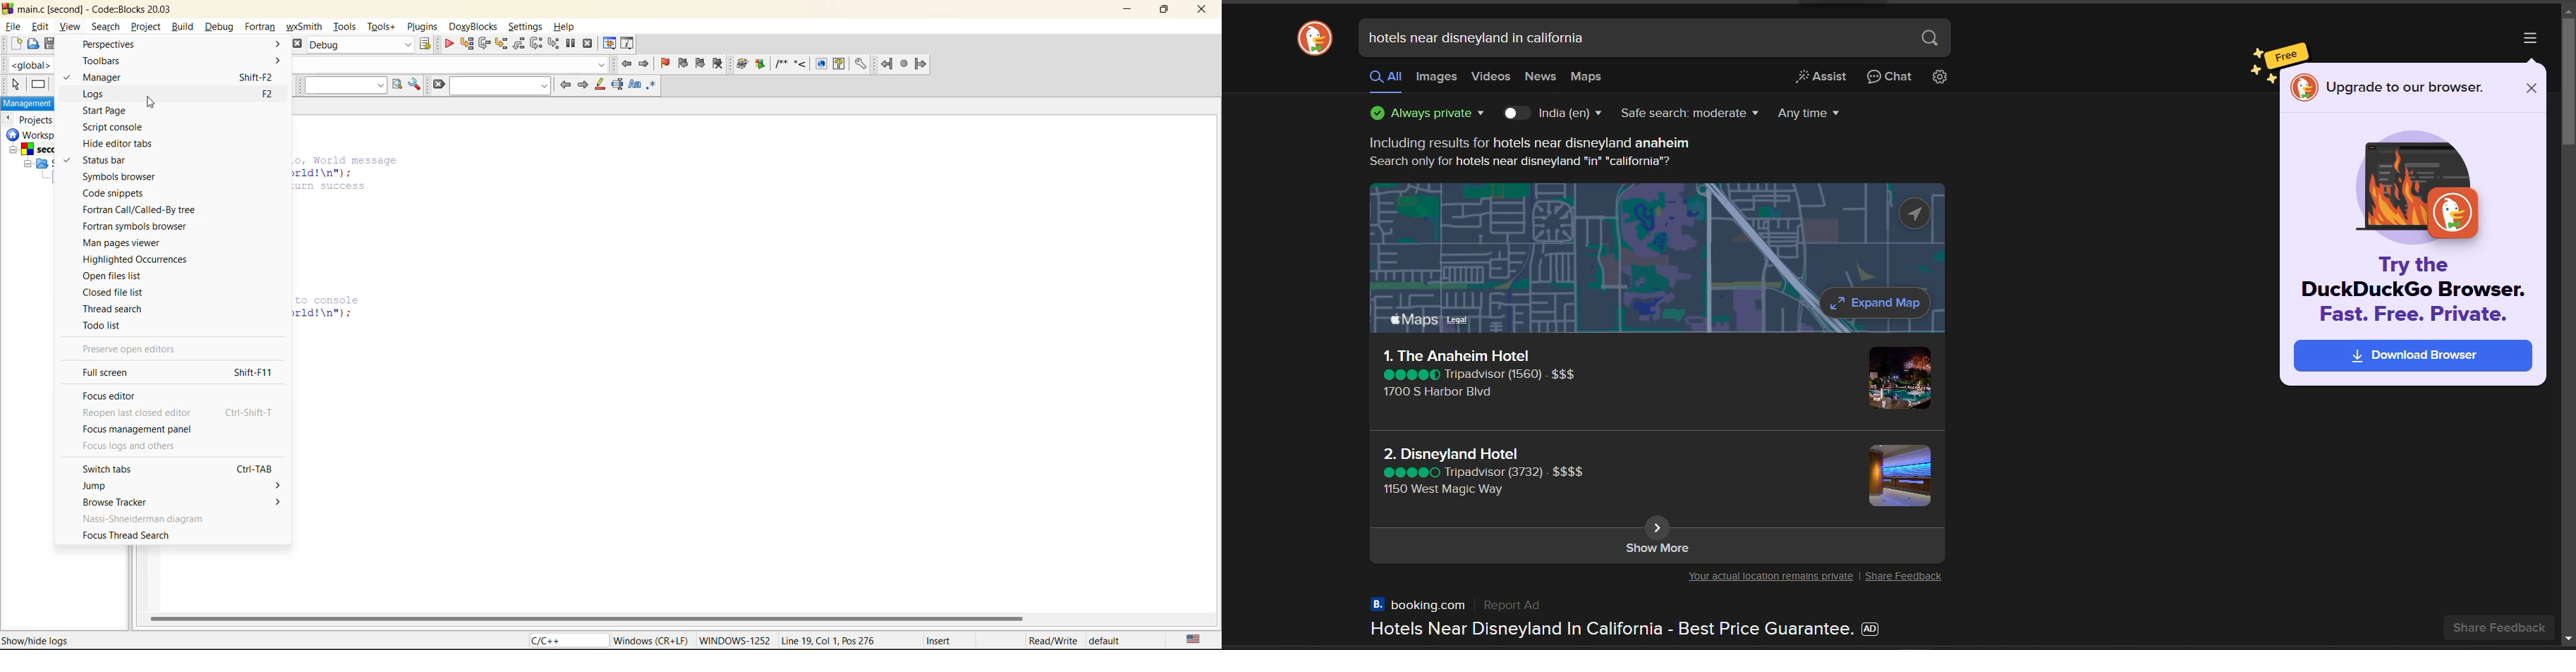 This screenshot has height=672, width=2576. What do you see at coordinates (144, 27) in the screenshot?
I see `project` at bounding box center [144, 27].